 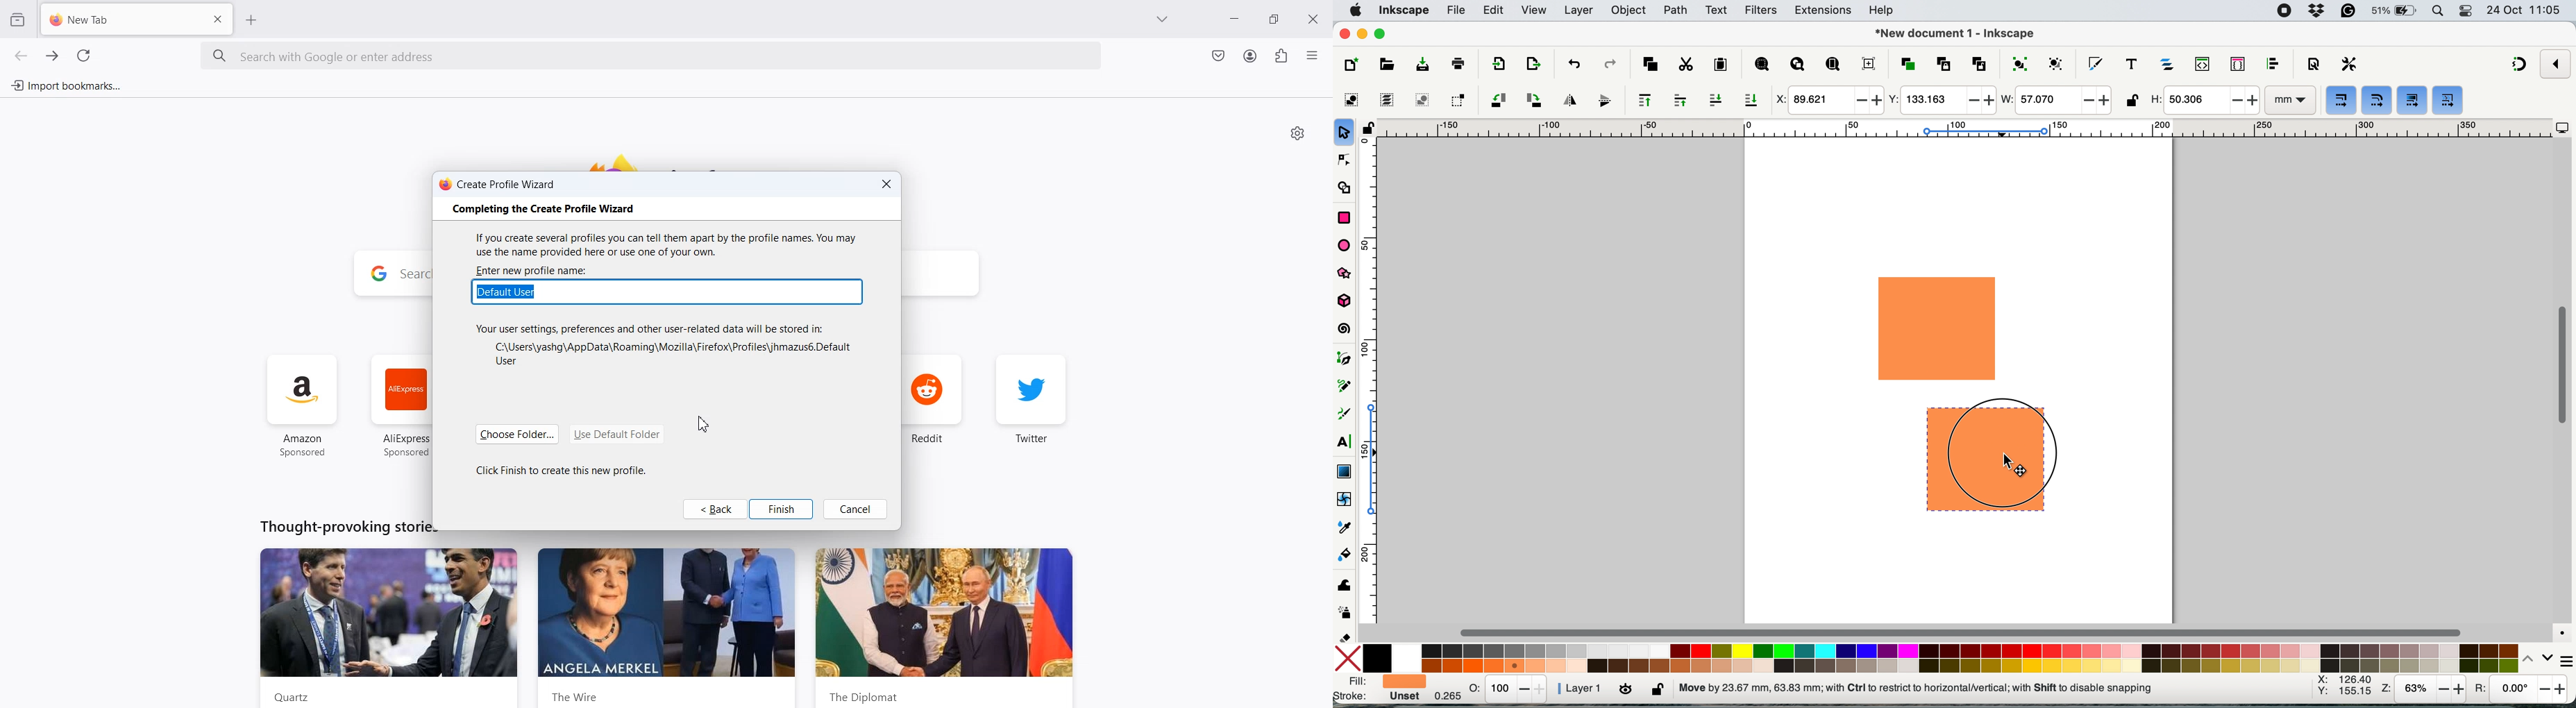 What do you see at coordinates (17, 19) in the screenshot?
I see `View Recent browsing` at bounding box center [17, 19].